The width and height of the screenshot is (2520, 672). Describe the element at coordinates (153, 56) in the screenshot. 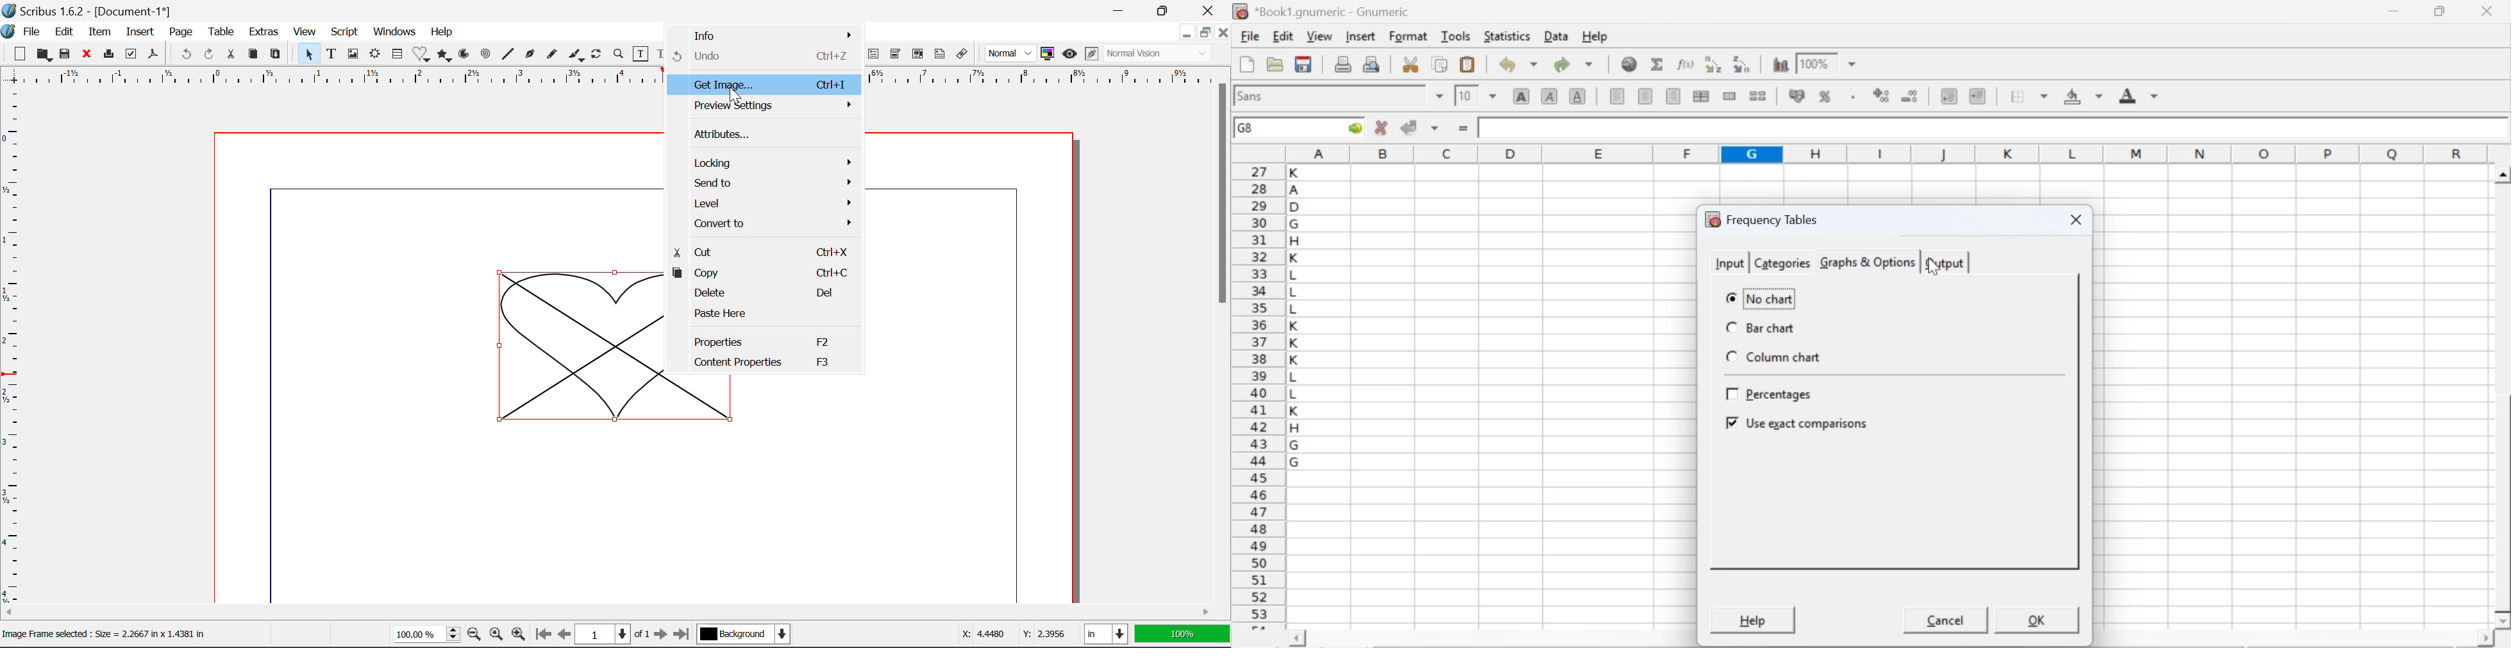

I see `Save as Pdf` at that location.